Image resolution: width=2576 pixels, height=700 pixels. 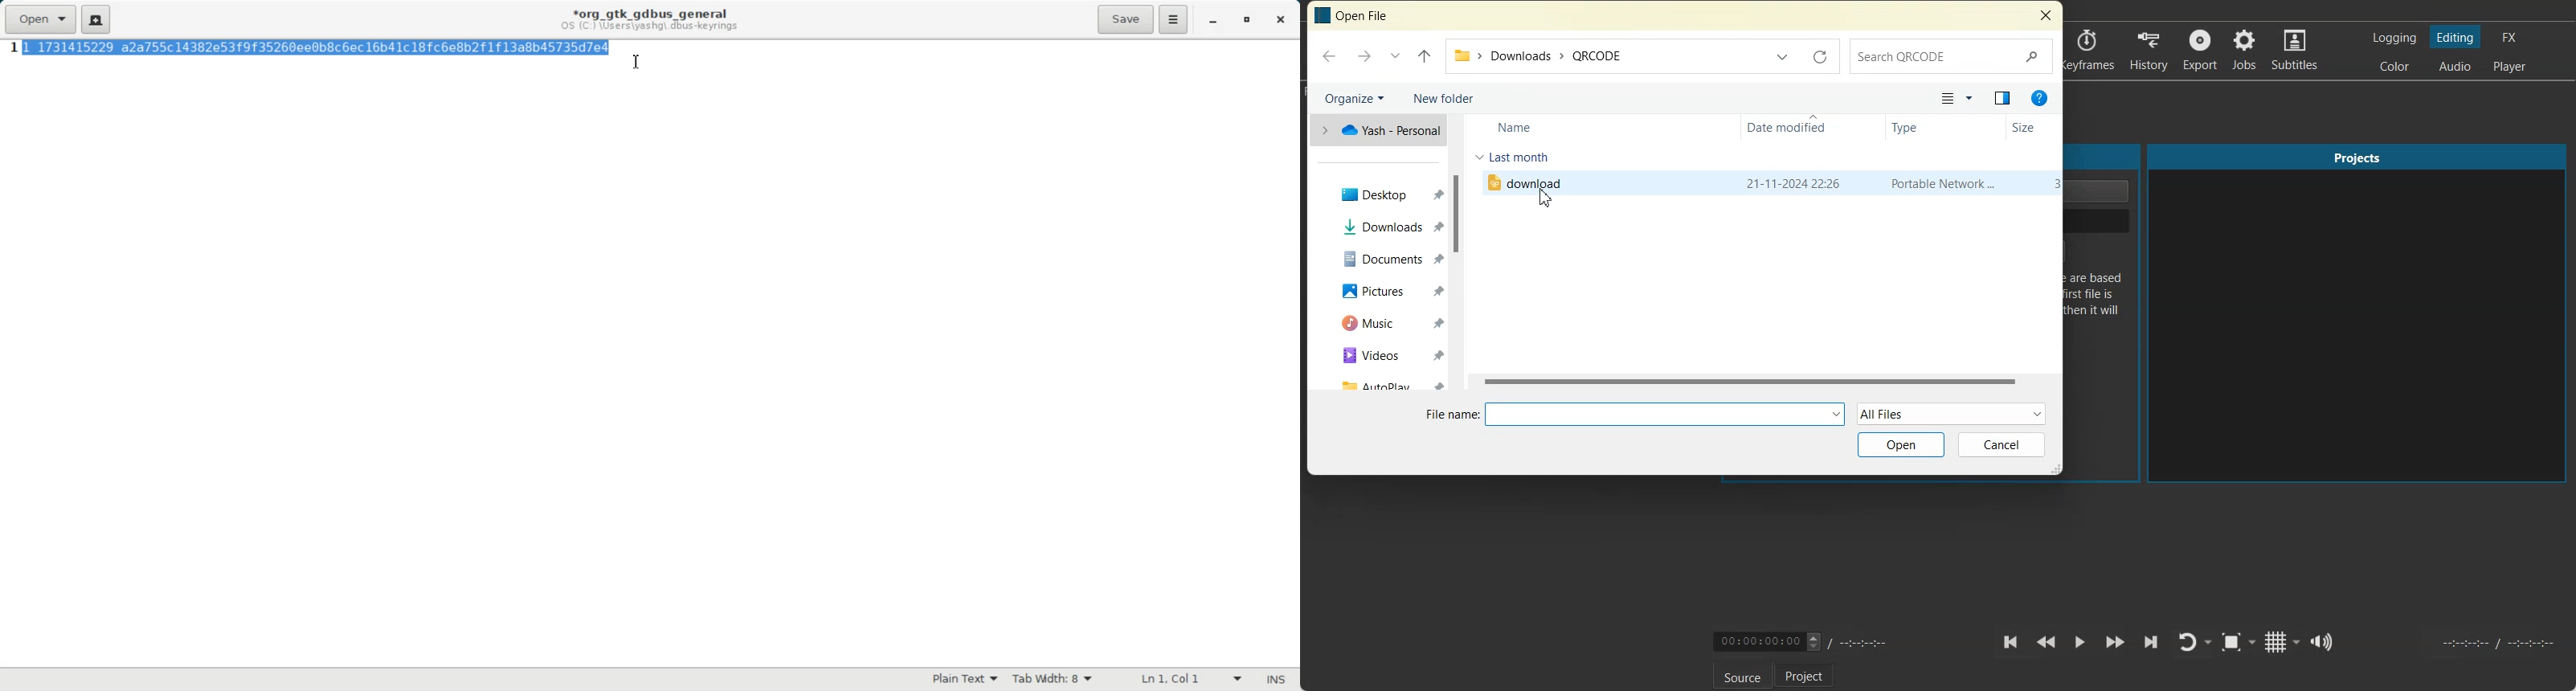 I want to click on Cursor, so click(x=1544, y=198).